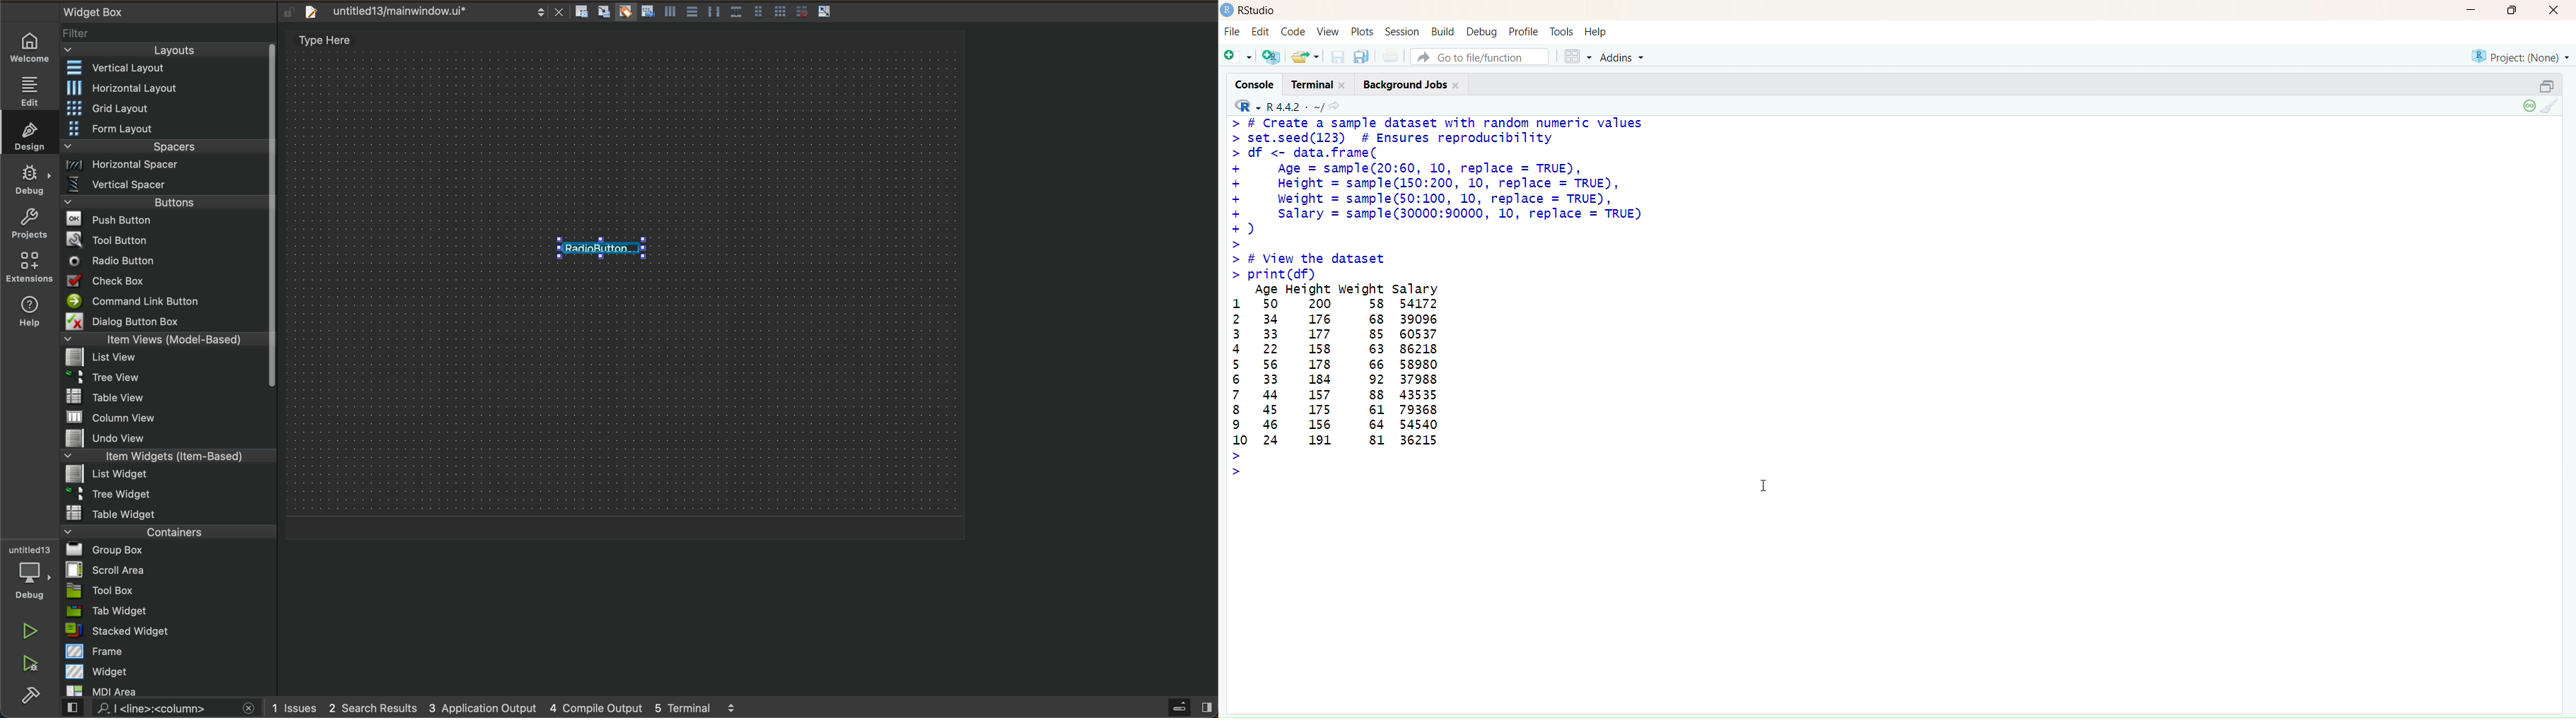  Describe the element at coordinates (1304, 56) in the screenshot. I see `Open an existing file (Ctrl + O)` at that location.